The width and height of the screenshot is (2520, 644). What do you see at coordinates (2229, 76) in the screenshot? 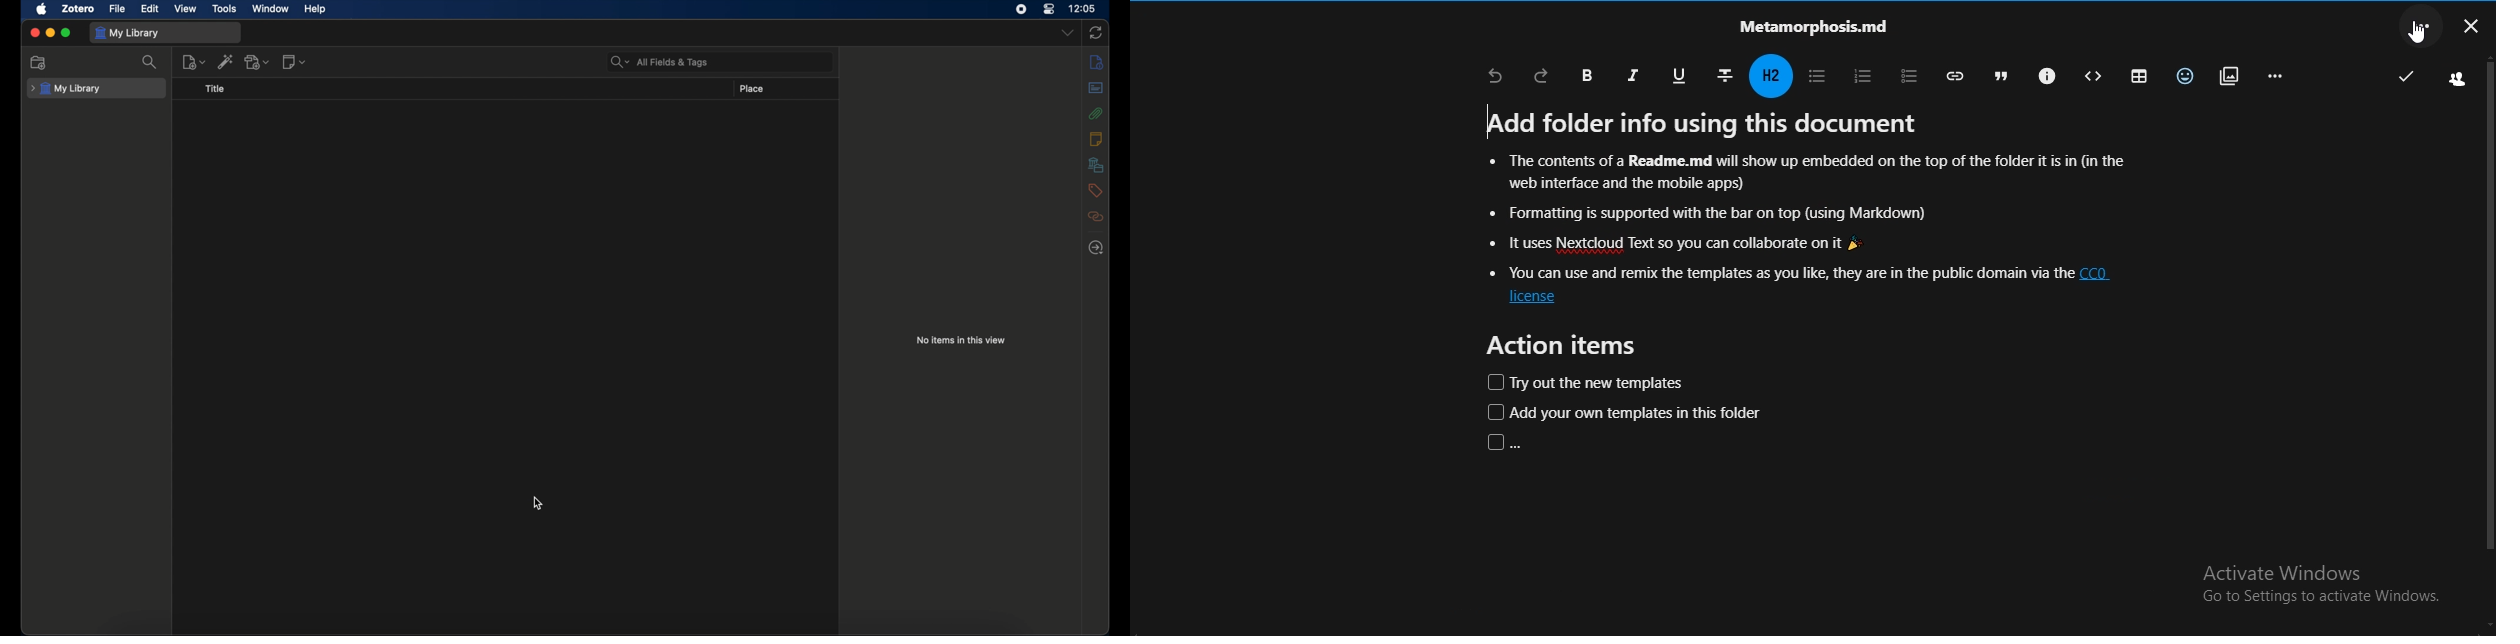
I see `insert attachments` at bounding box center [2229, 76].